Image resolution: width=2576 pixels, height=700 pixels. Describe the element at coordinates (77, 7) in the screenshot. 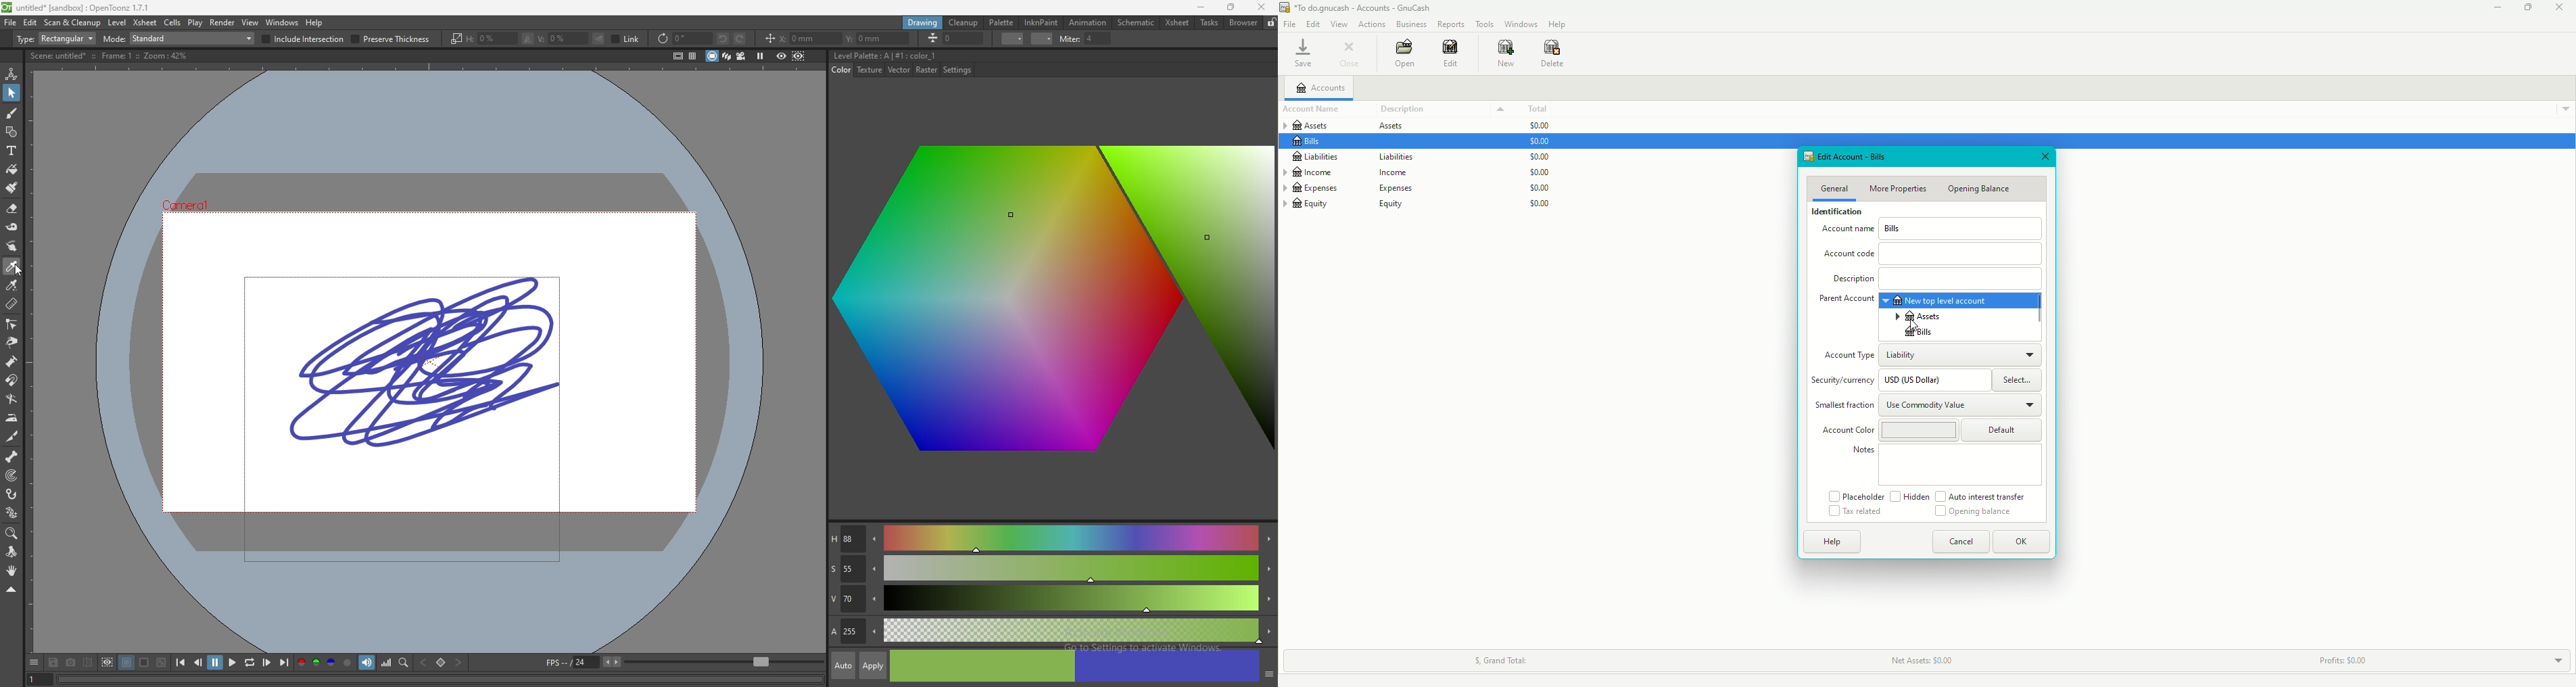

I see `title` at that location.